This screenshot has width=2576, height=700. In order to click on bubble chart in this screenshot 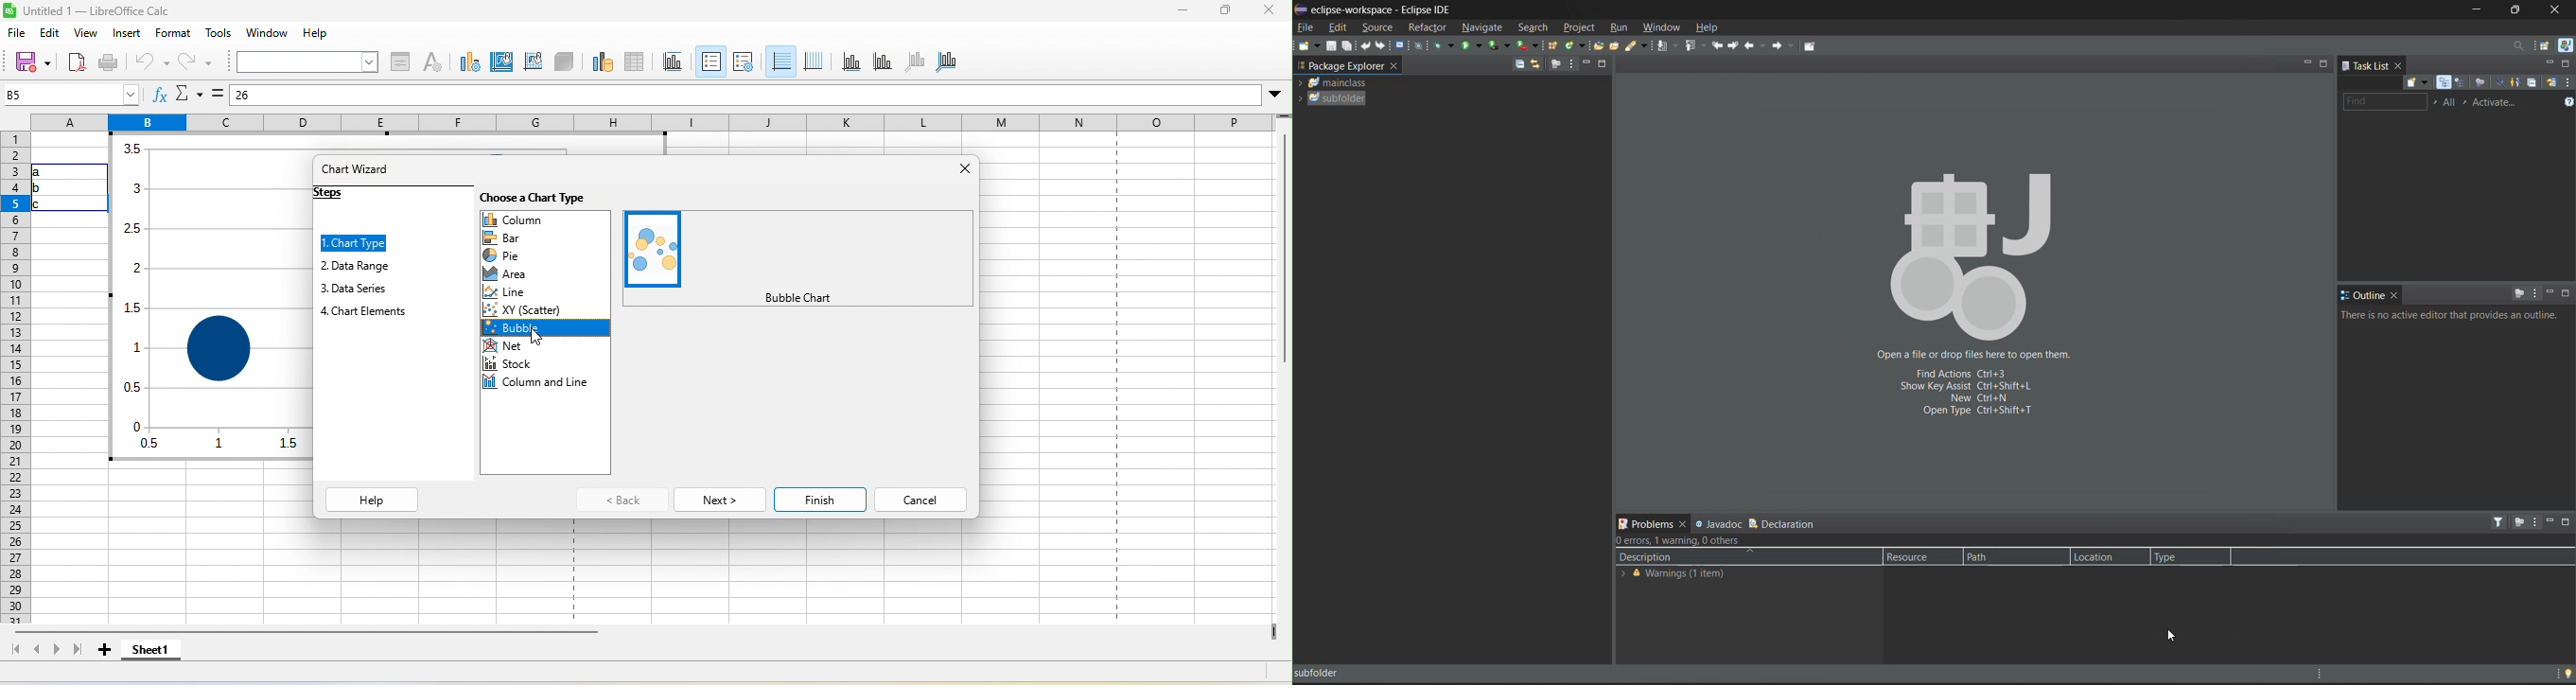, I will do `click(655, 247)`.